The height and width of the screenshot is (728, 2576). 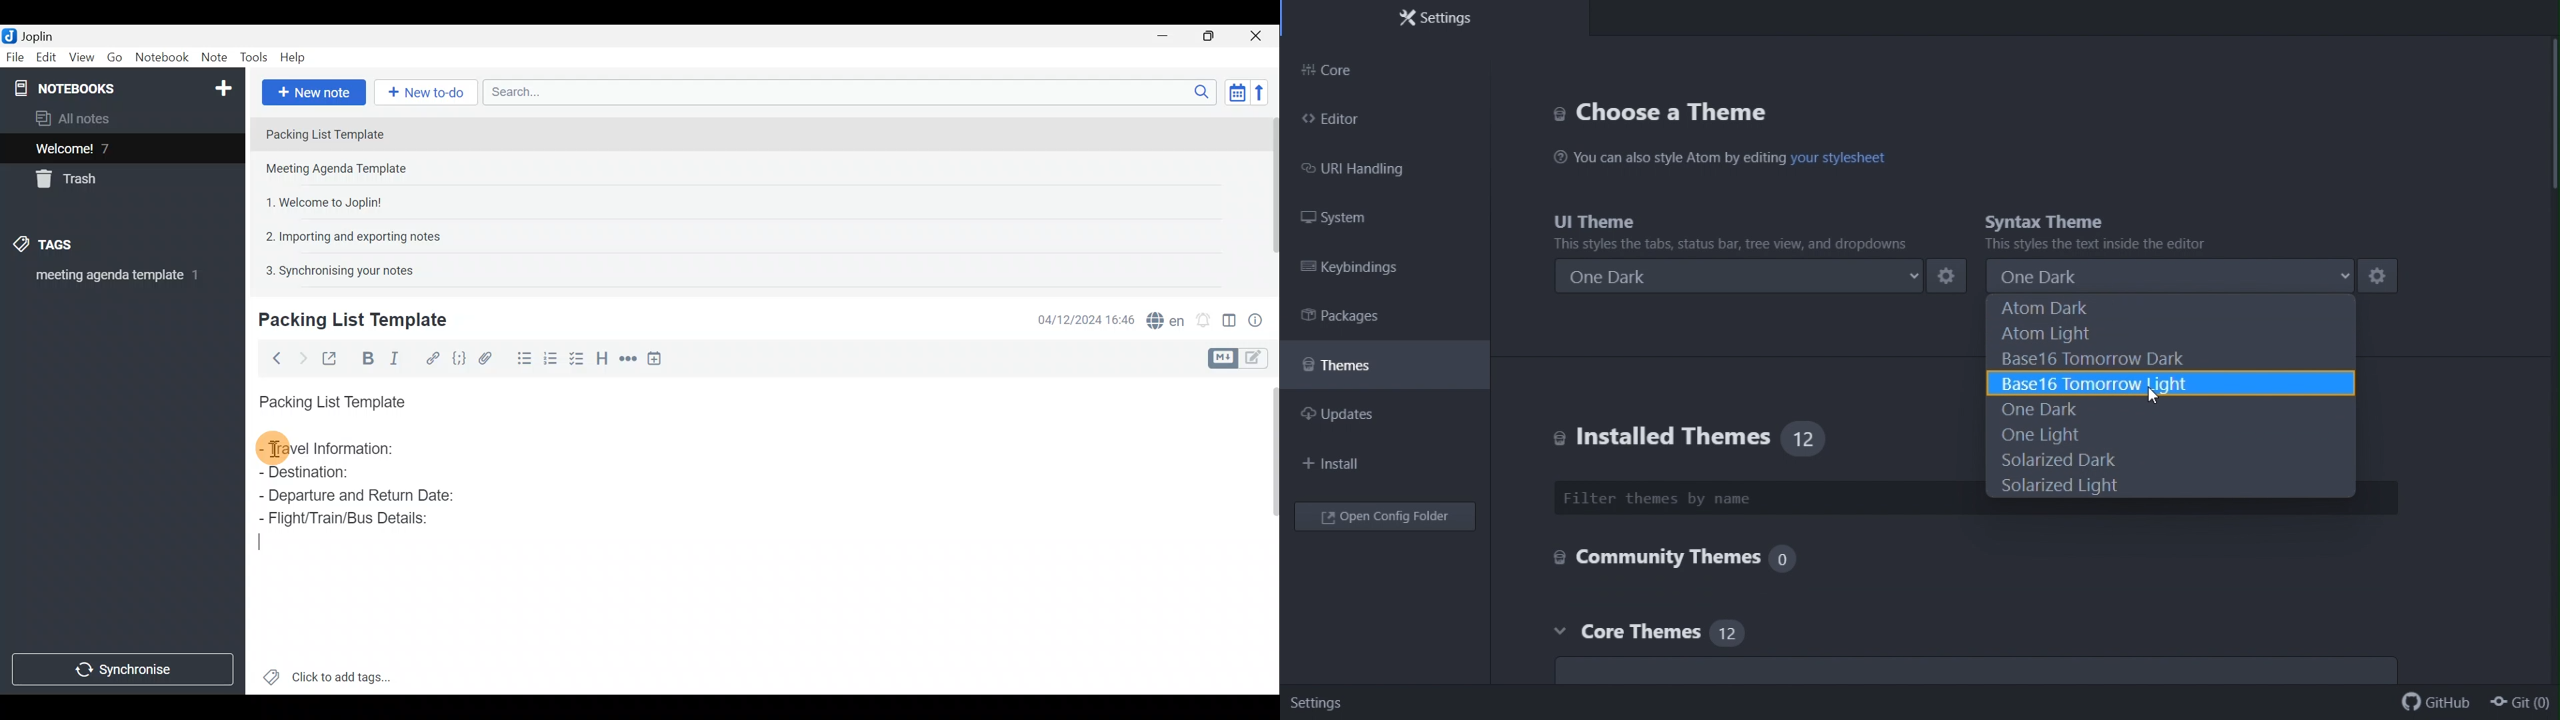 I want to click on One light , so click(x=2171, y=438).